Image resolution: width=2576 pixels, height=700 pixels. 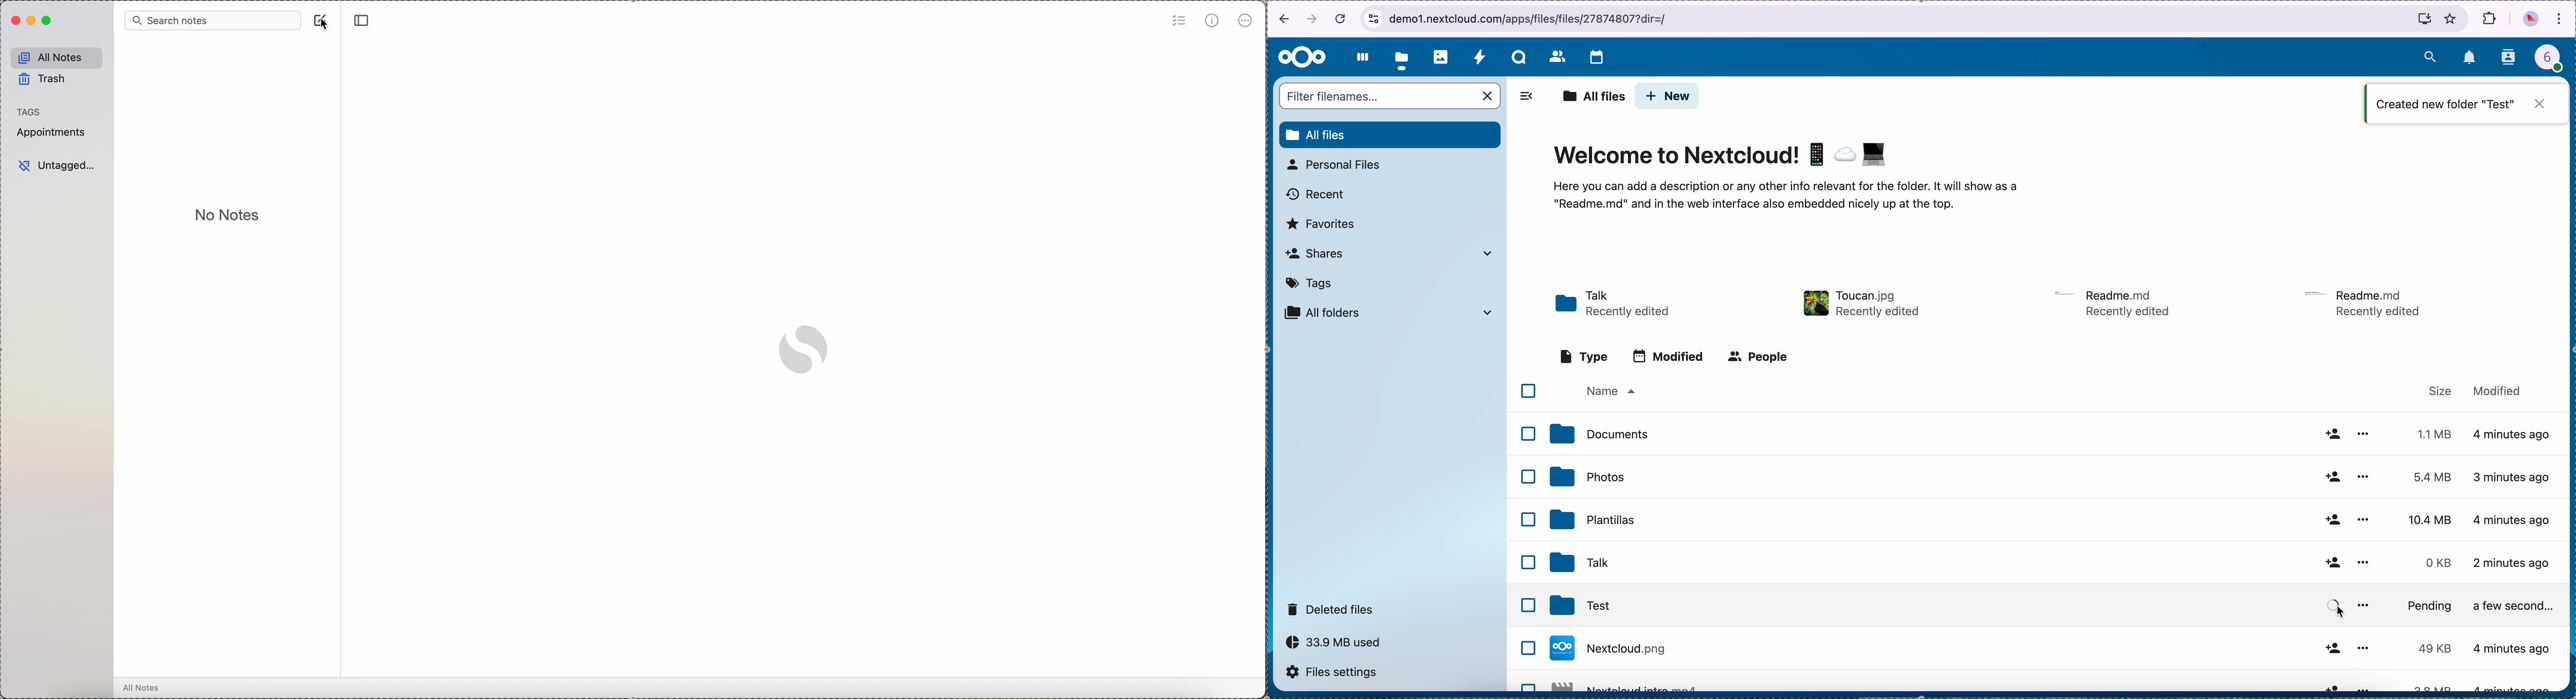 I want to click on more options, so click(x=2362, y=518).